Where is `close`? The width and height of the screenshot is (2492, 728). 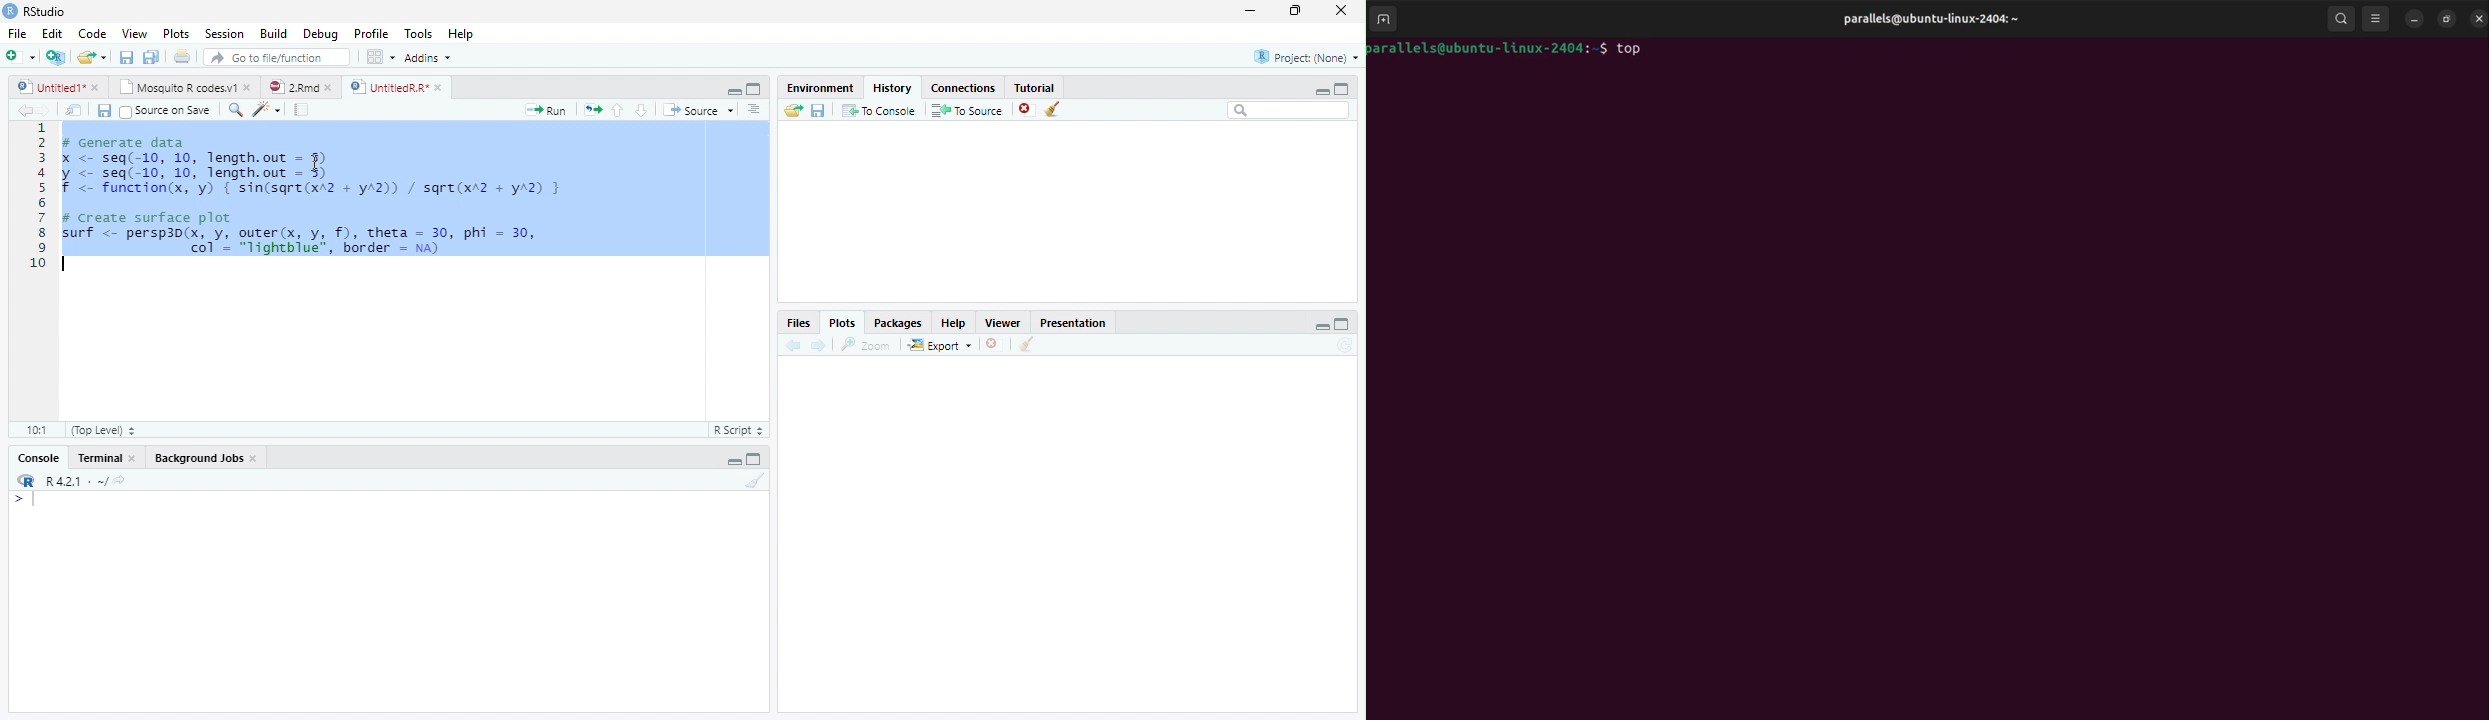 close is located at coordinates (96, 87).